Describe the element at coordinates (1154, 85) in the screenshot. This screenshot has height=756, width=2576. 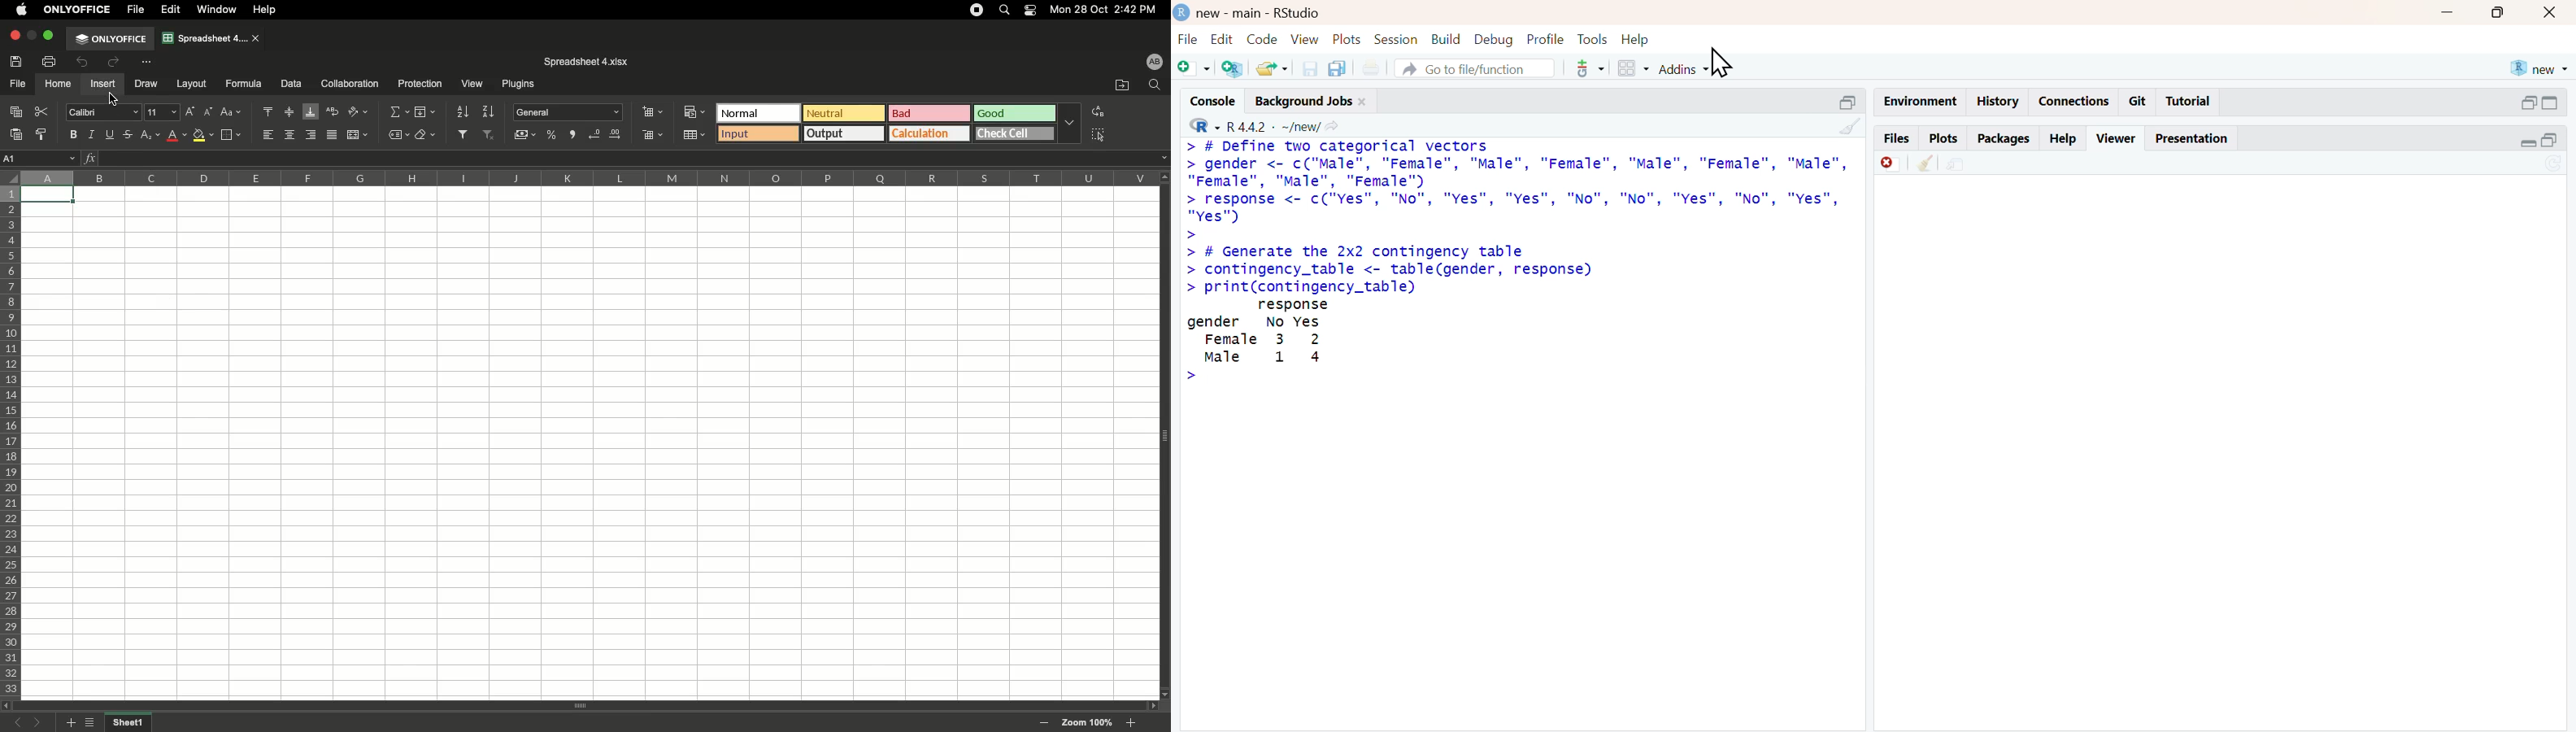
I see `Find` at that location.